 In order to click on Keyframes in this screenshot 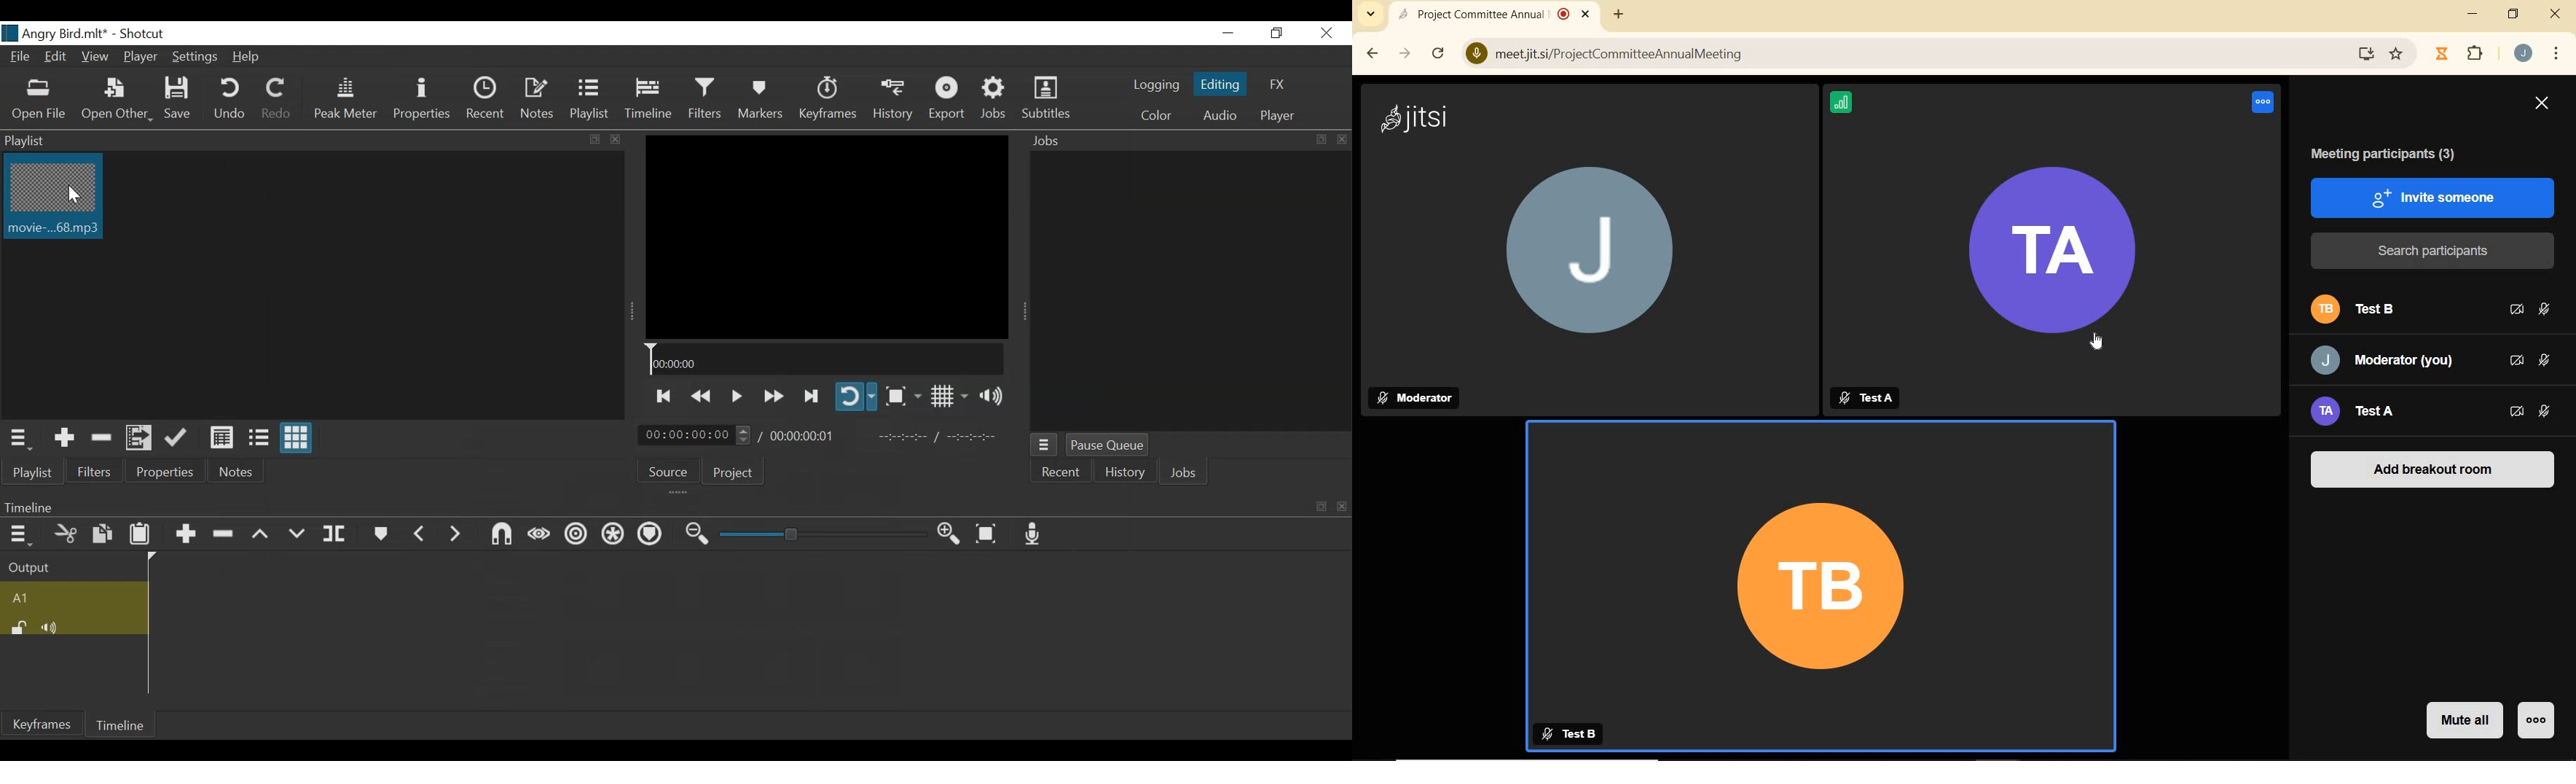, I will do `click(43, 724)`.